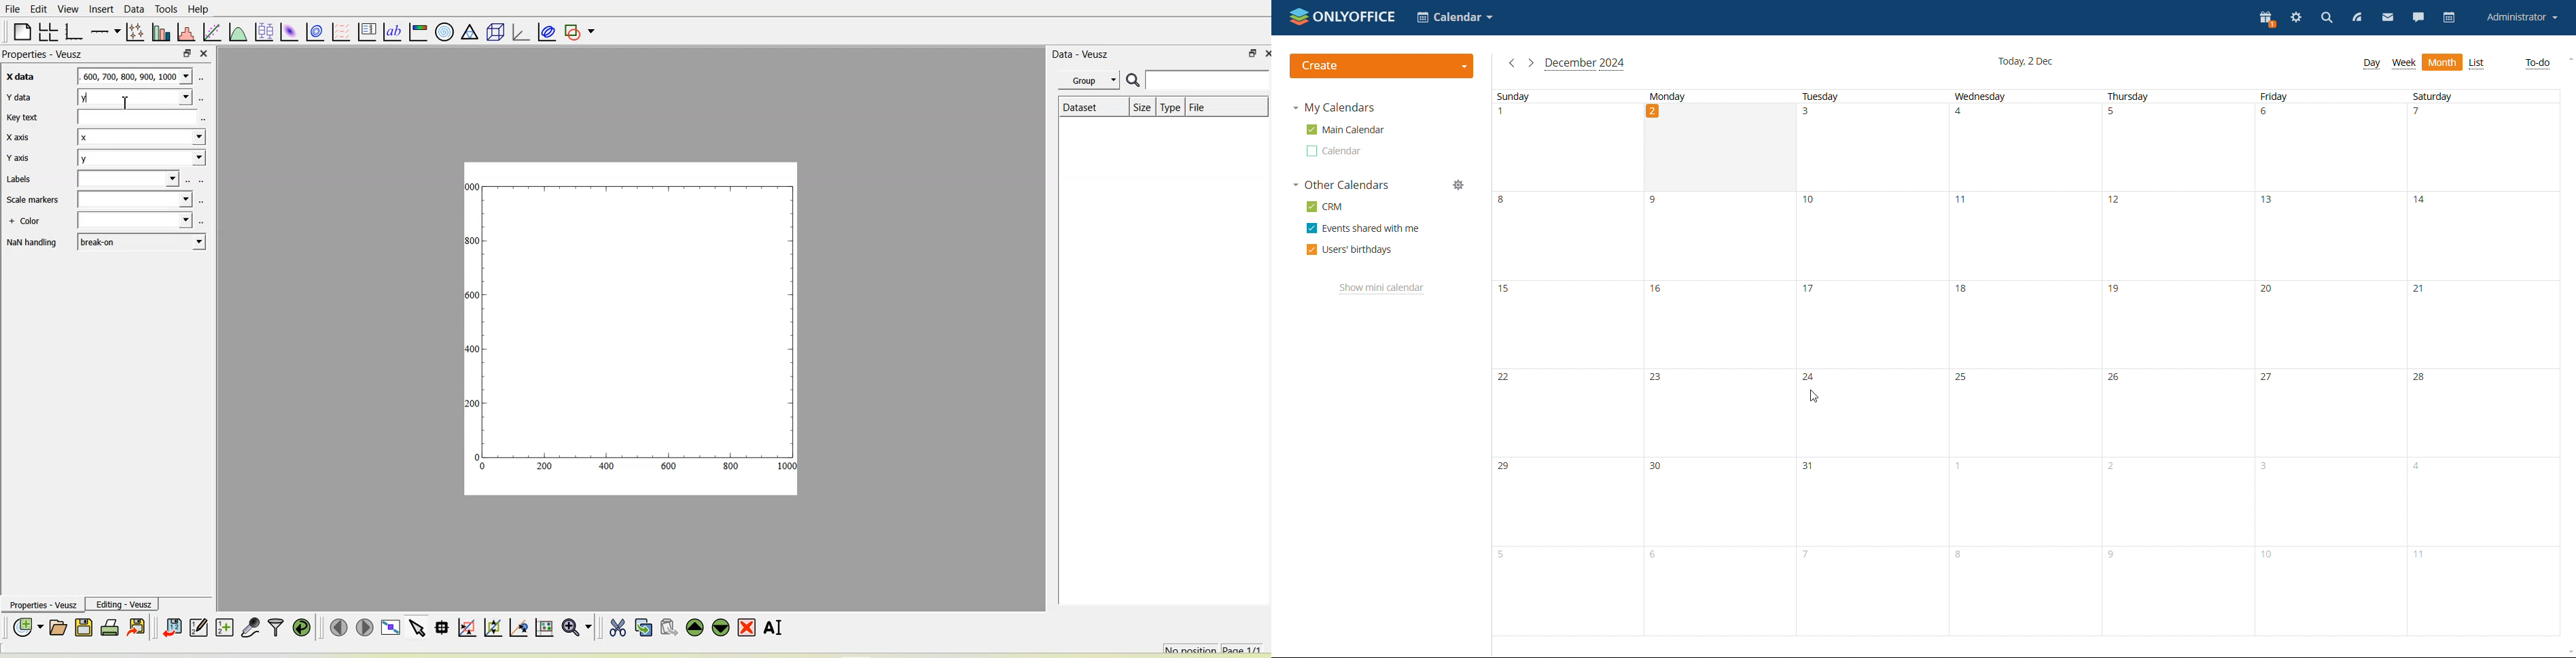  I want to click on text label, so click(392, 31).